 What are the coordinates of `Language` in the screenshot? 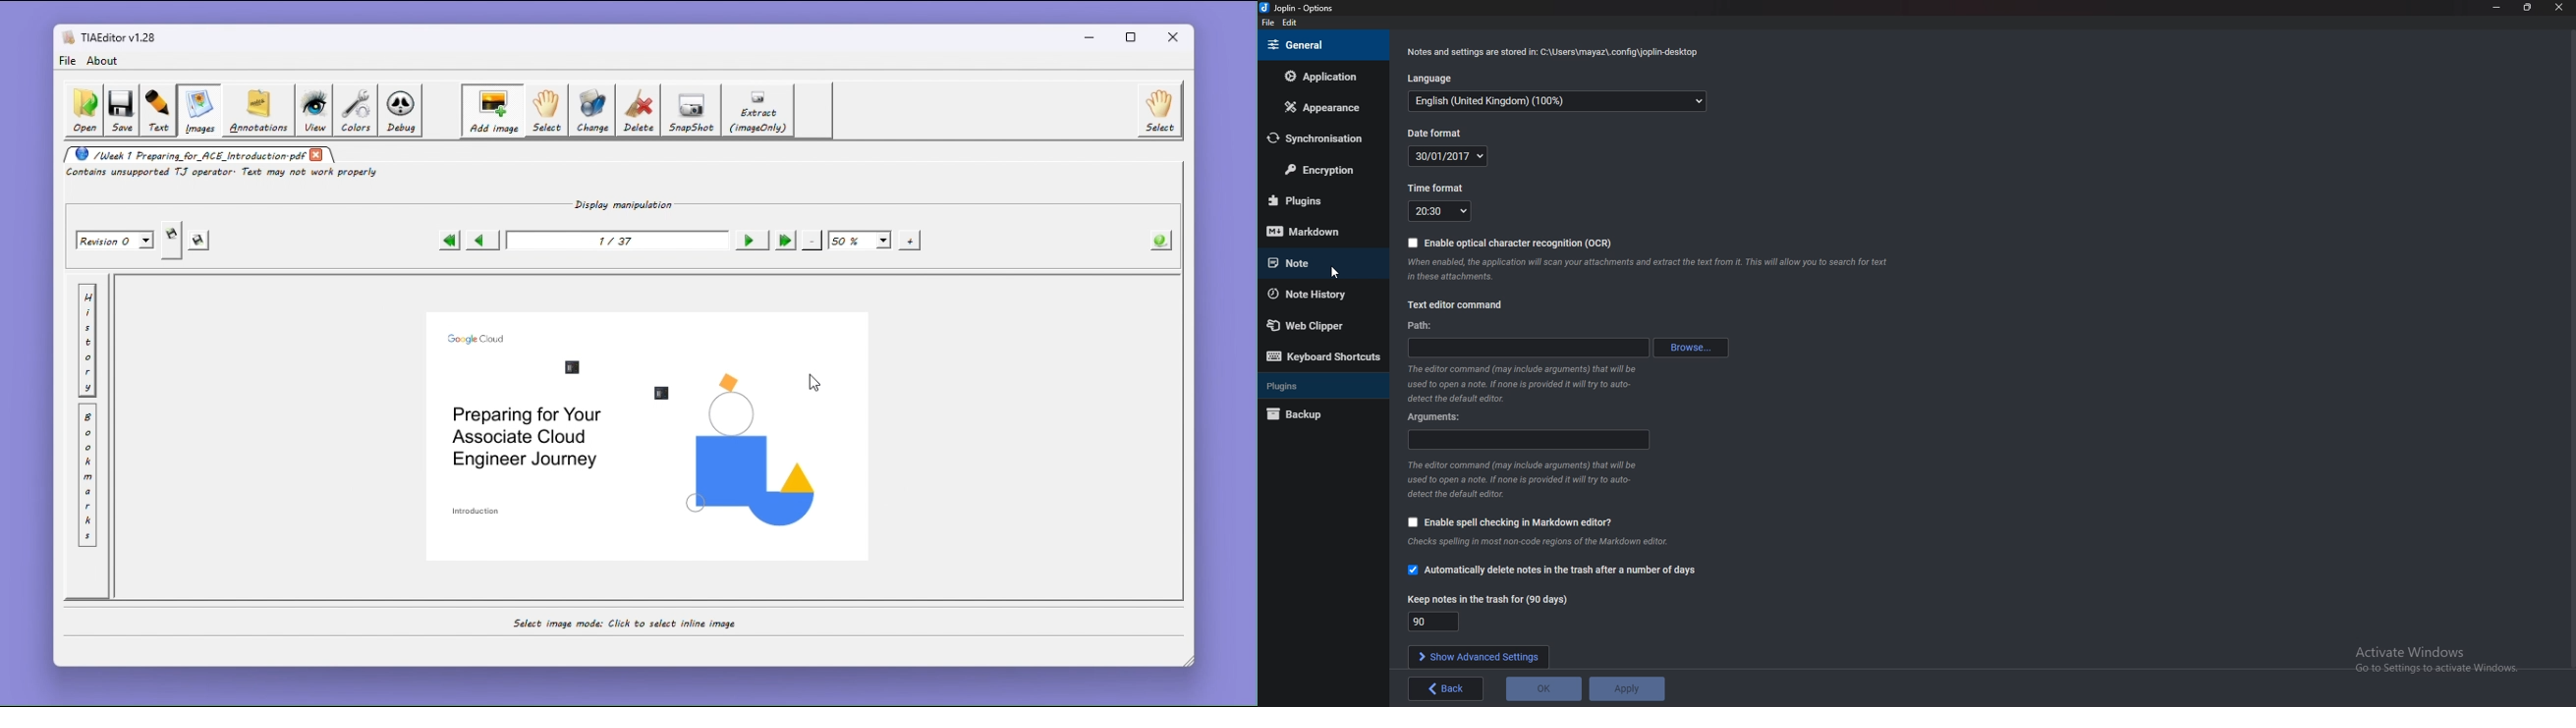 It's located at (1435, 77).